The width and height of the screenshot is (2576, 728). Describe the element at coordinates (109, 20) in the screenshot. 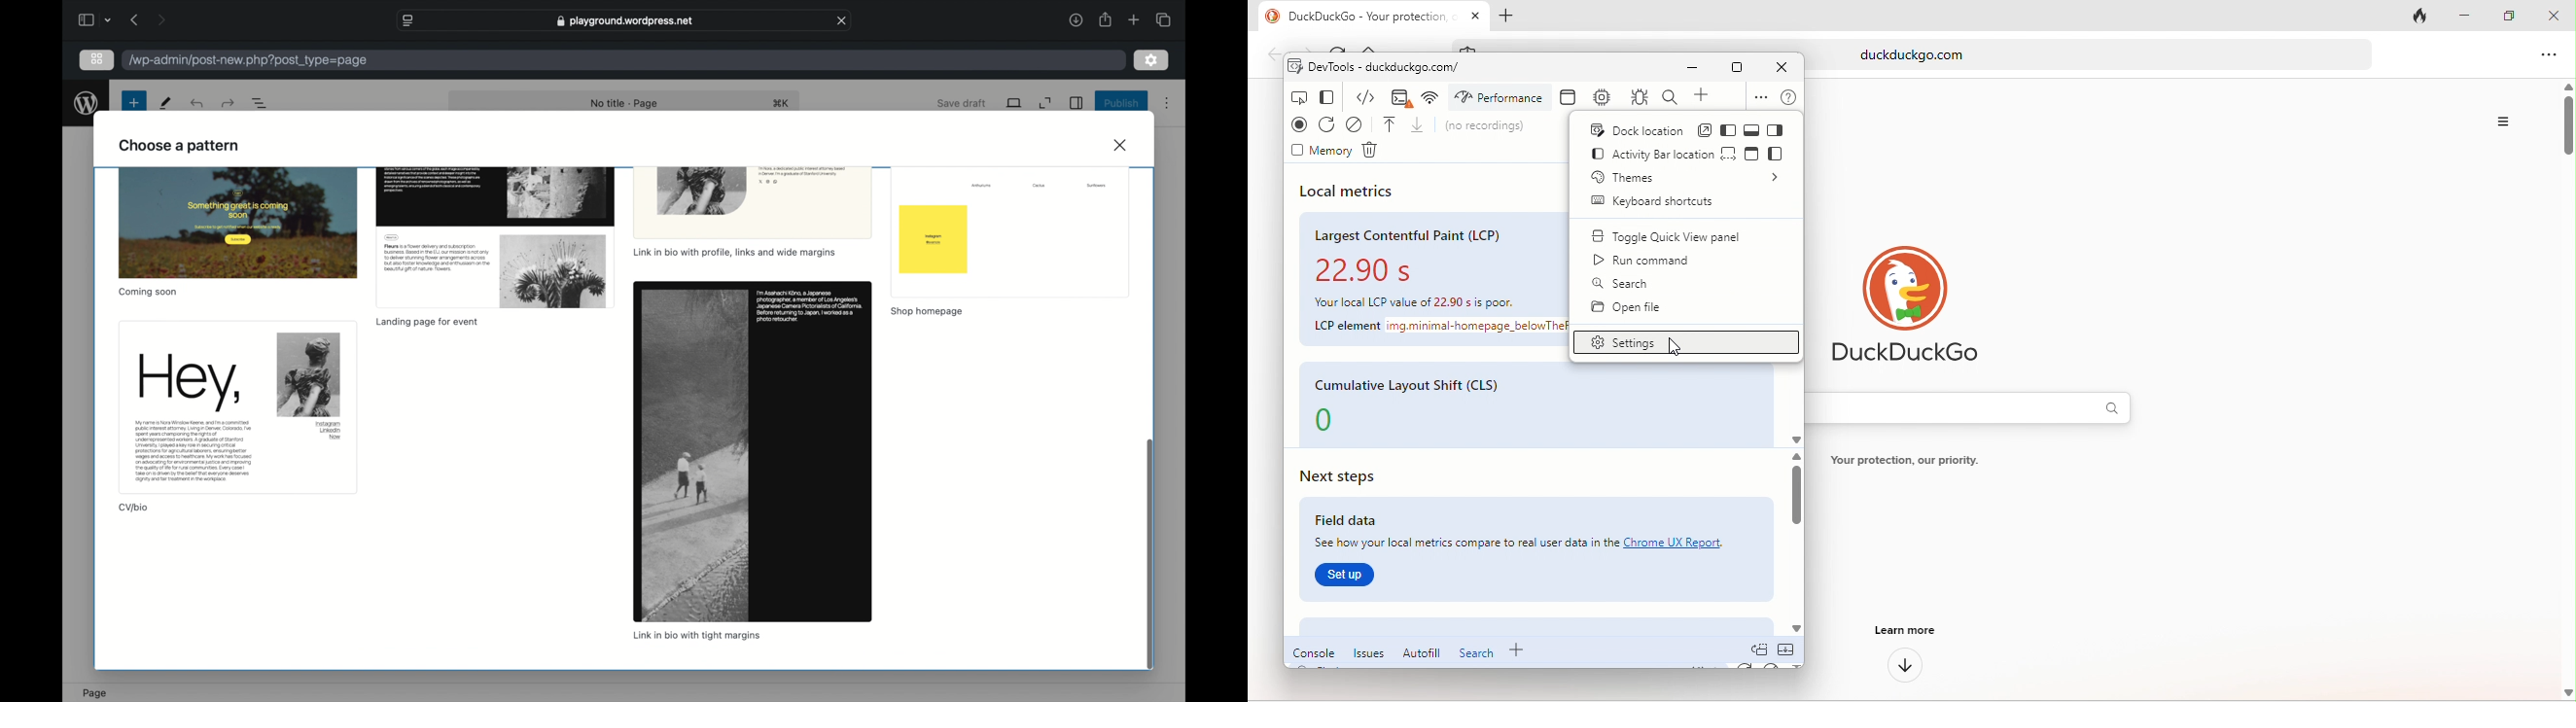

I see `dropdown` at that location.